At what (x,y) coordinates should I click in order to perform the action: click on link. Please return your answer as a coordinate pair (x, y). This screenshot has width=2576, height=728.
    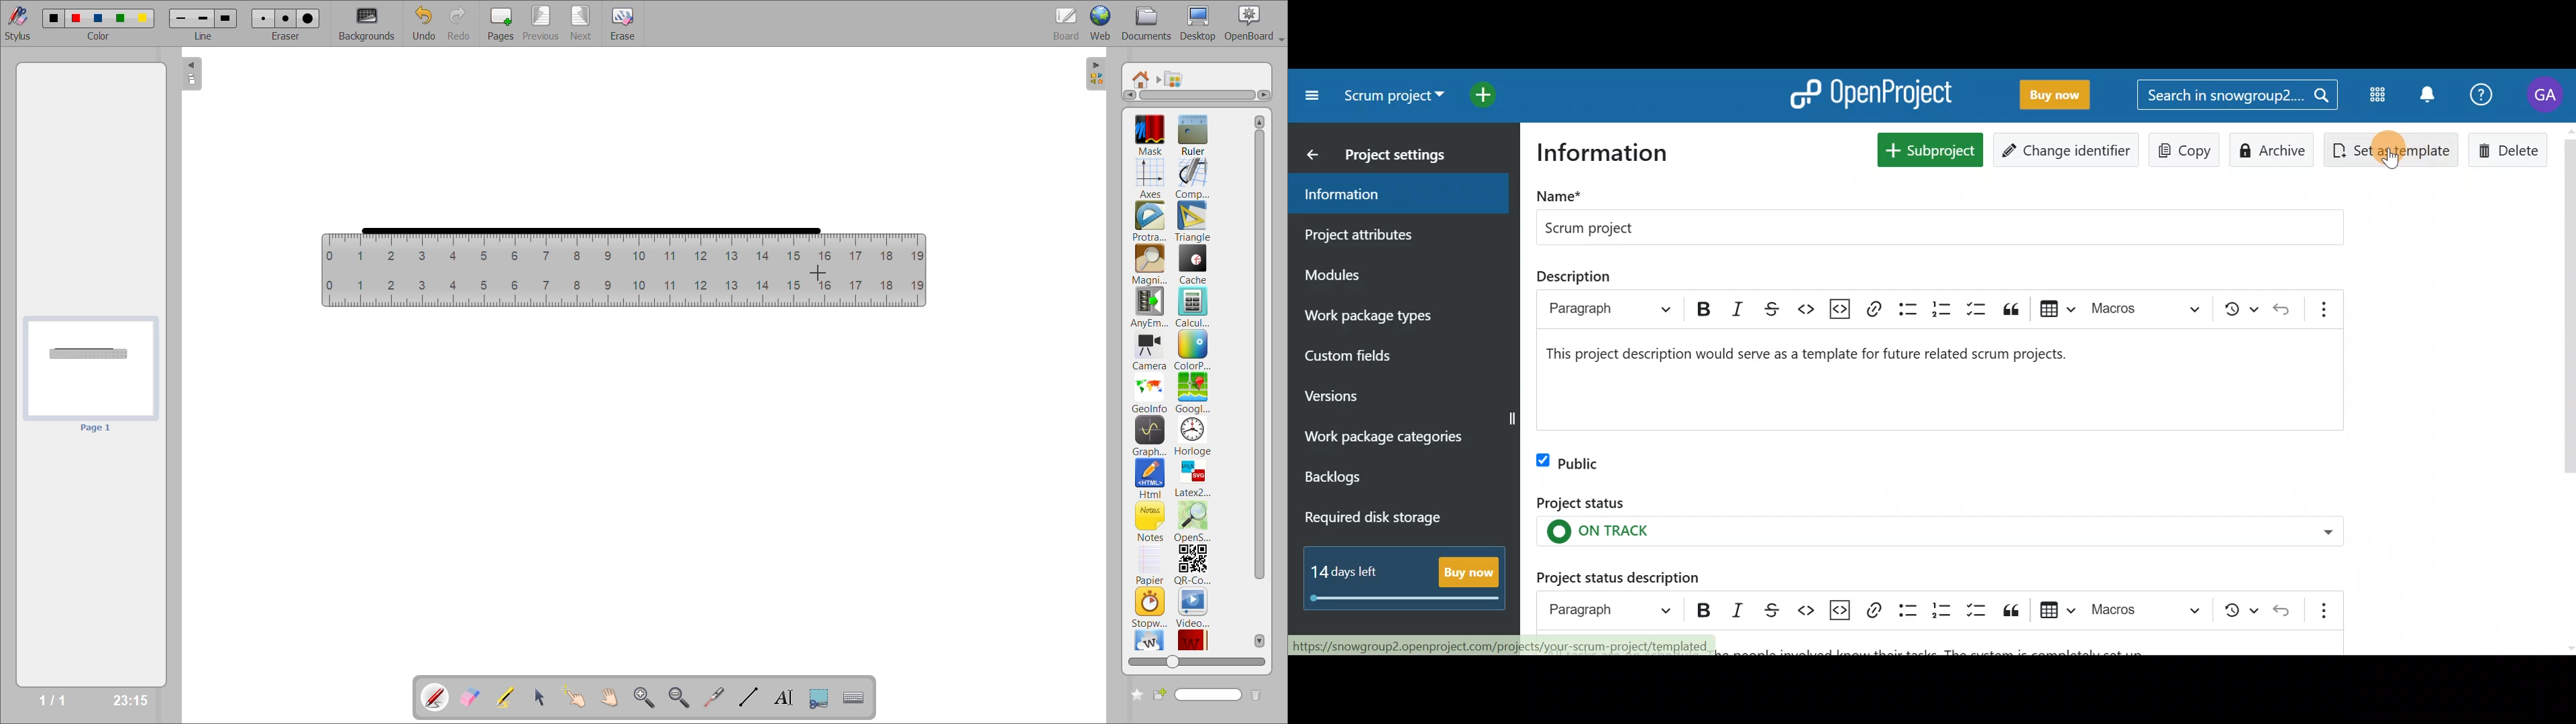
    Looking at the image, I should click on (1874, 308).